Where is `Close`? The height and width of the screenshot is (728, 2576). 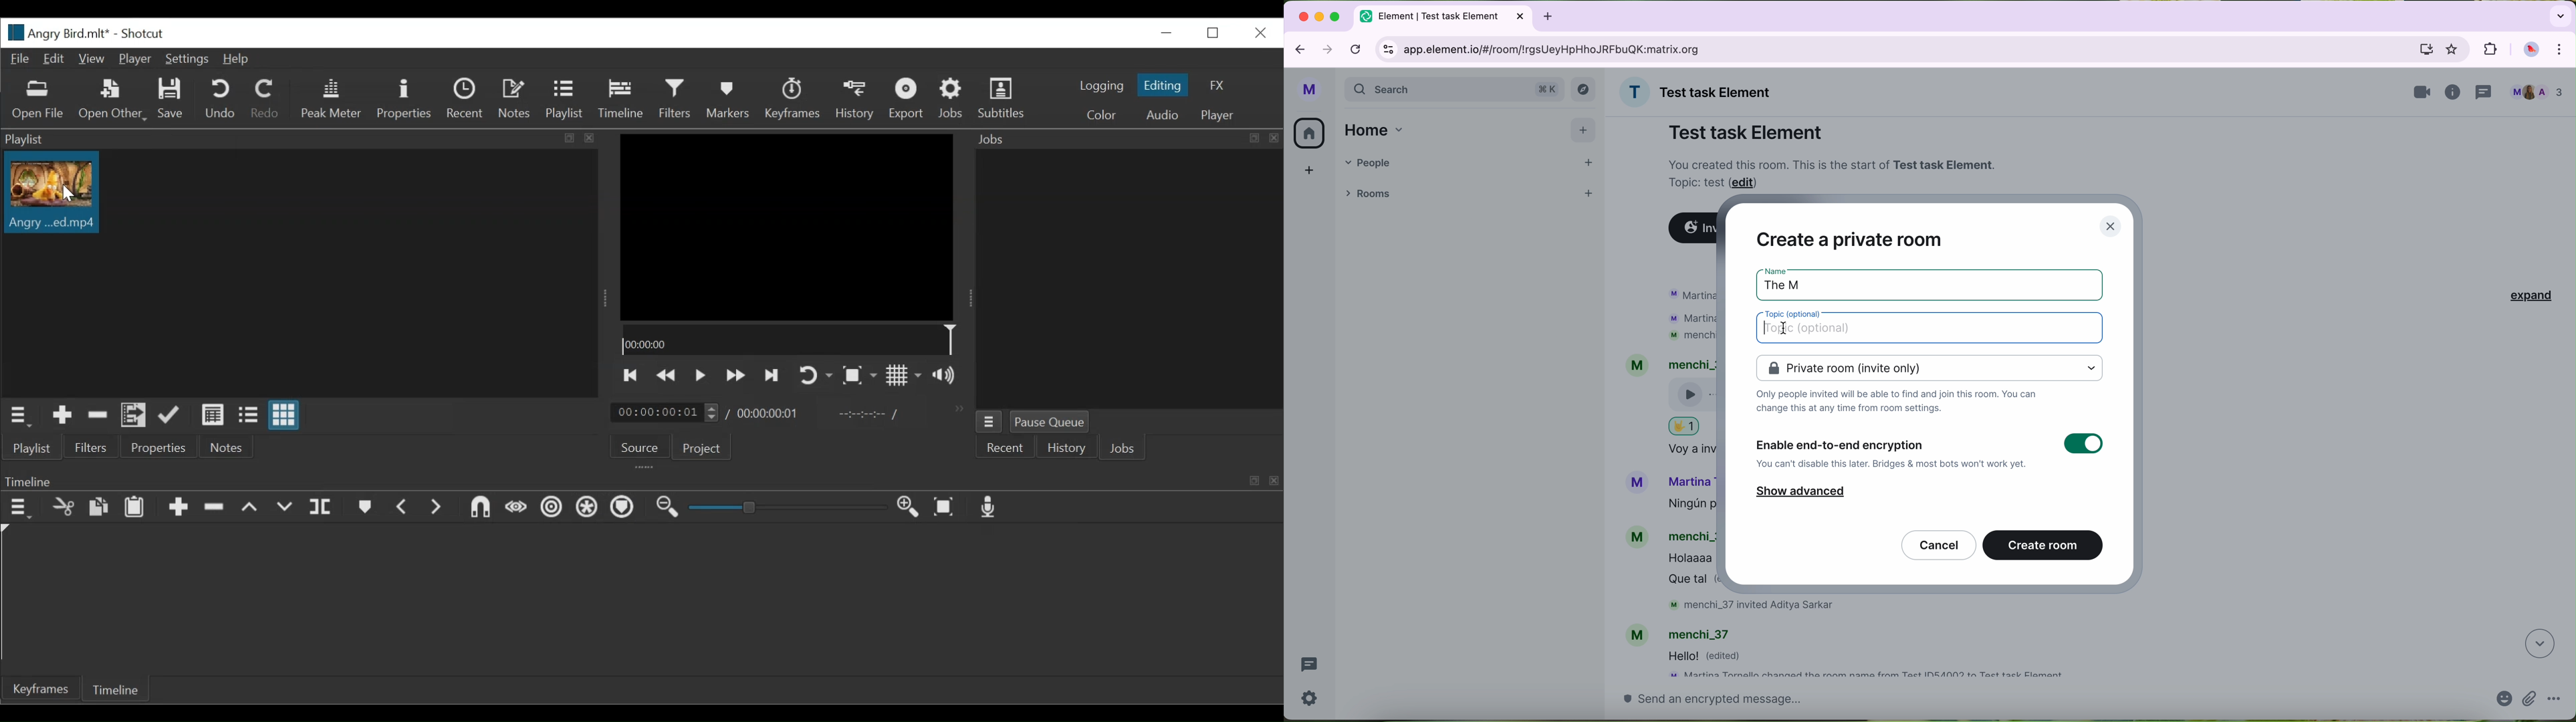 Close is located at coordinates (1261, 33).